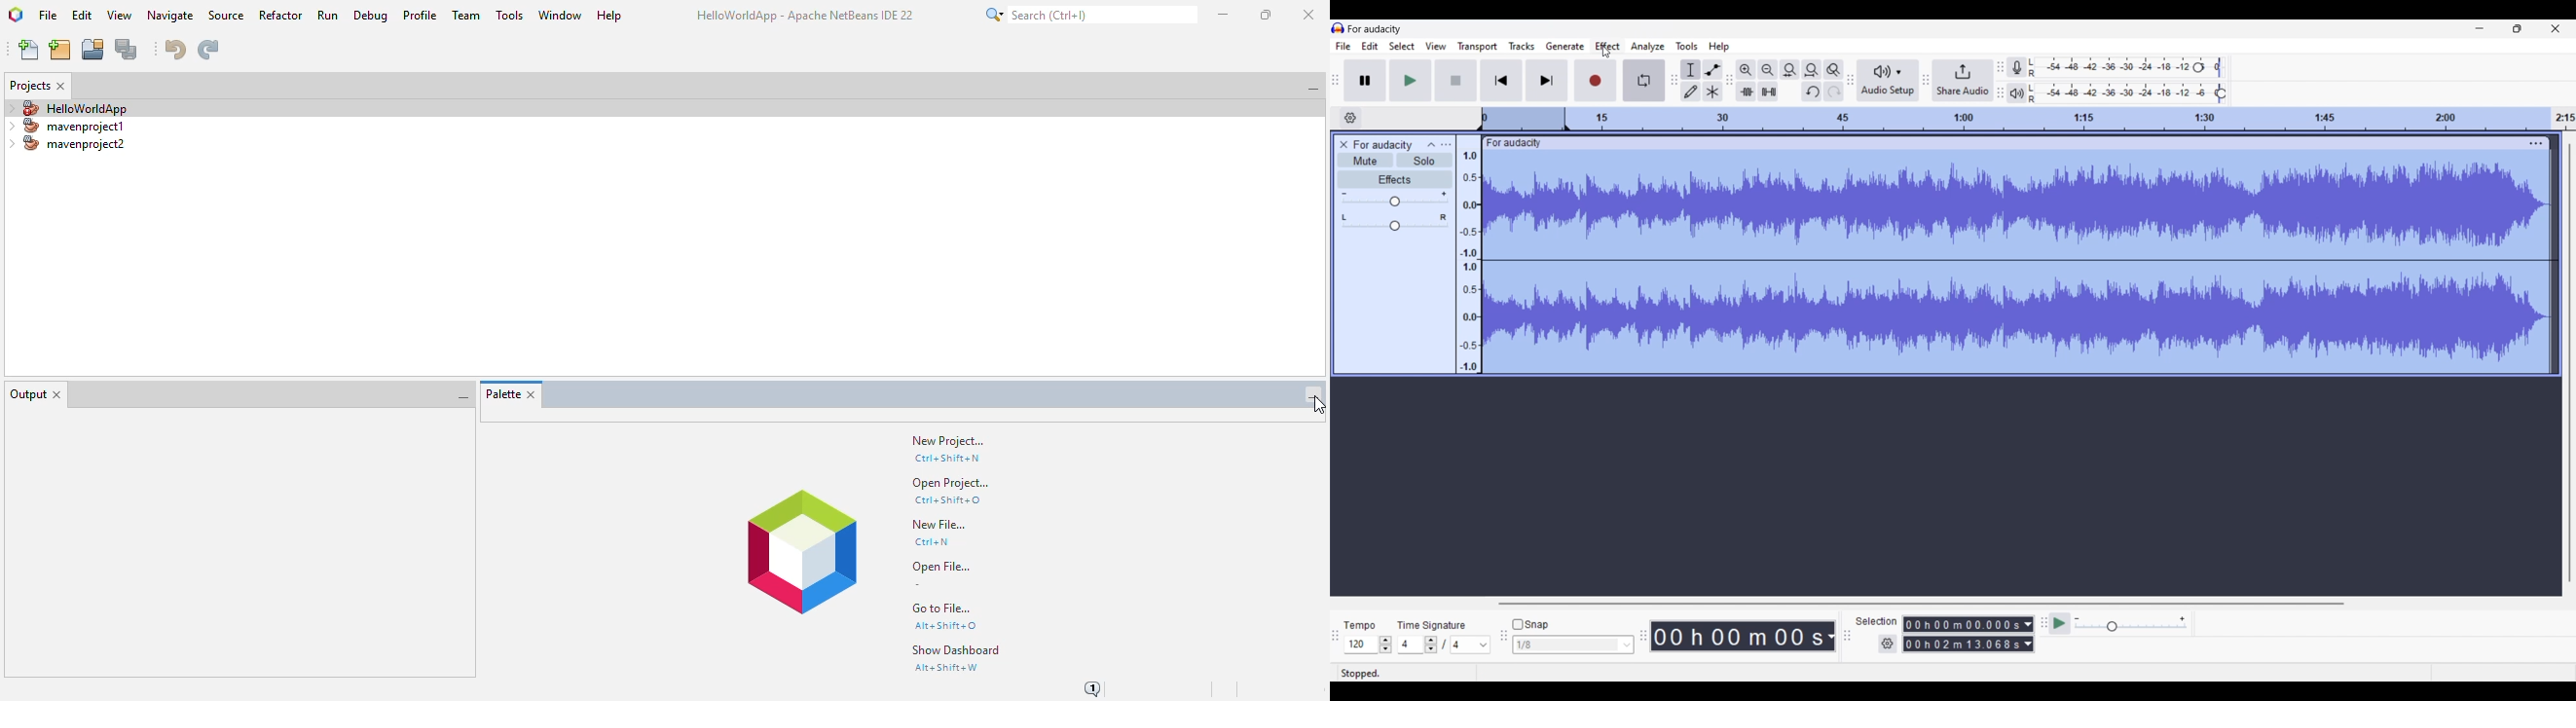  I want to click on Selection duration measurement, so click(2028, 634).